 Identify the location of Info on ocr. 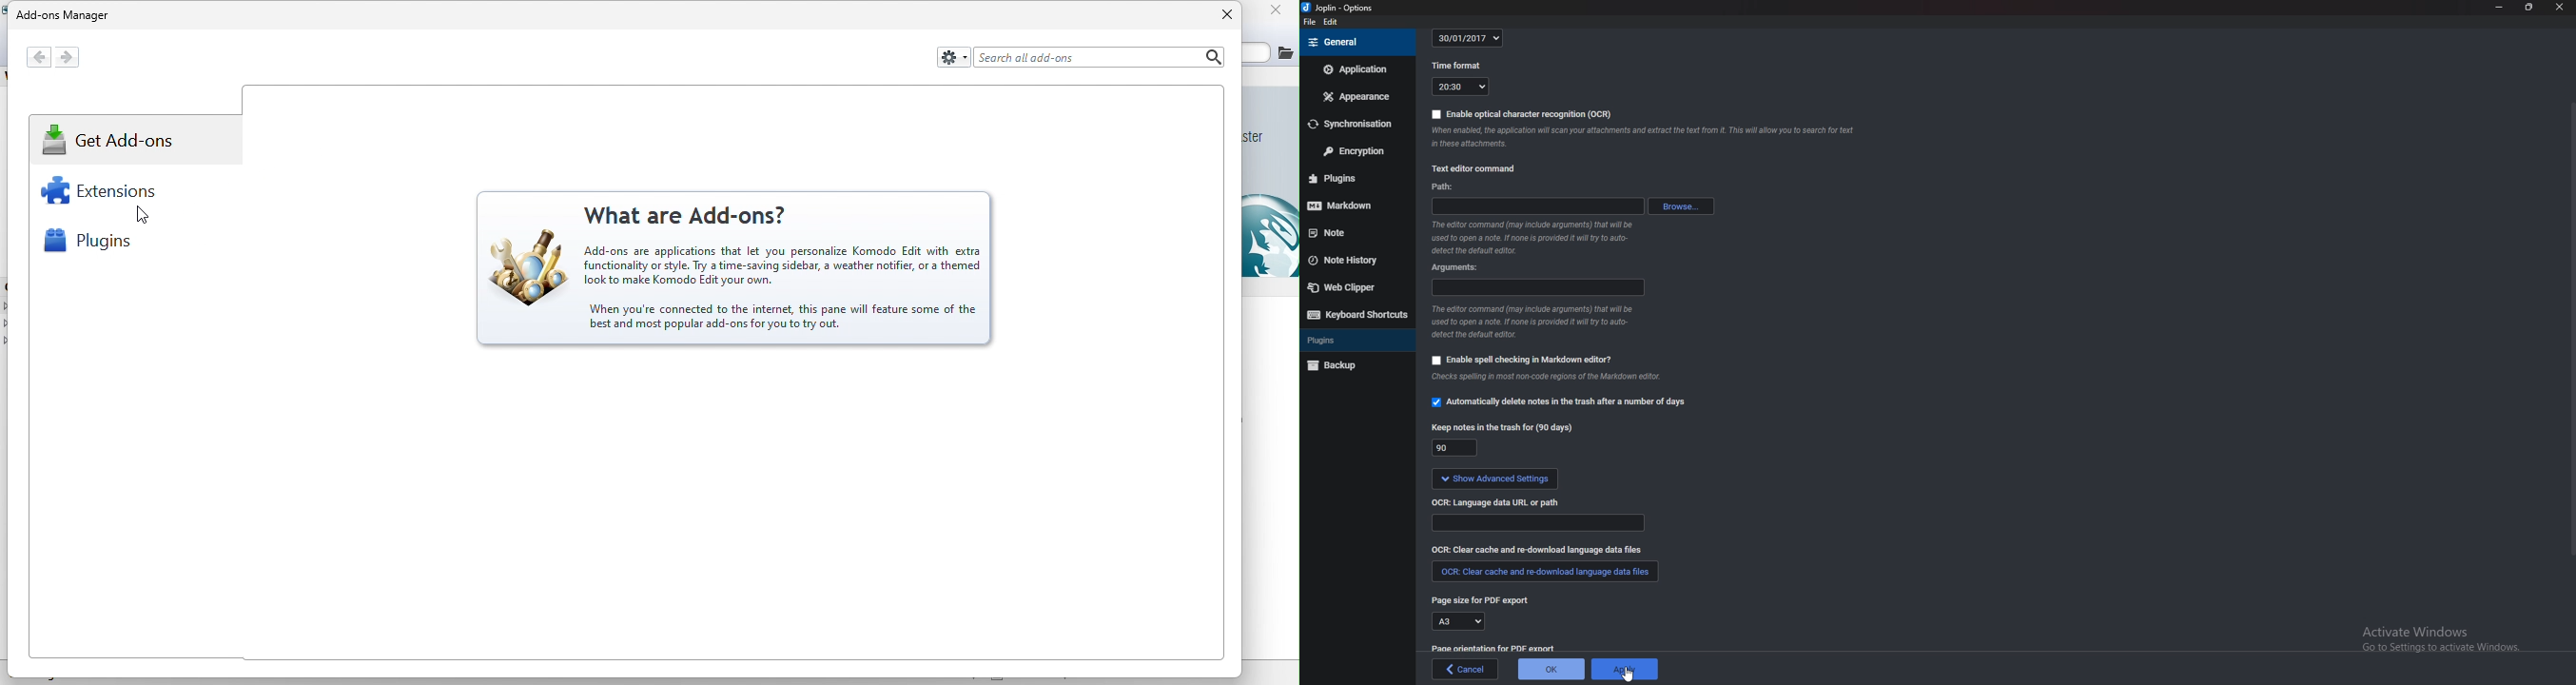
(1645, 140).